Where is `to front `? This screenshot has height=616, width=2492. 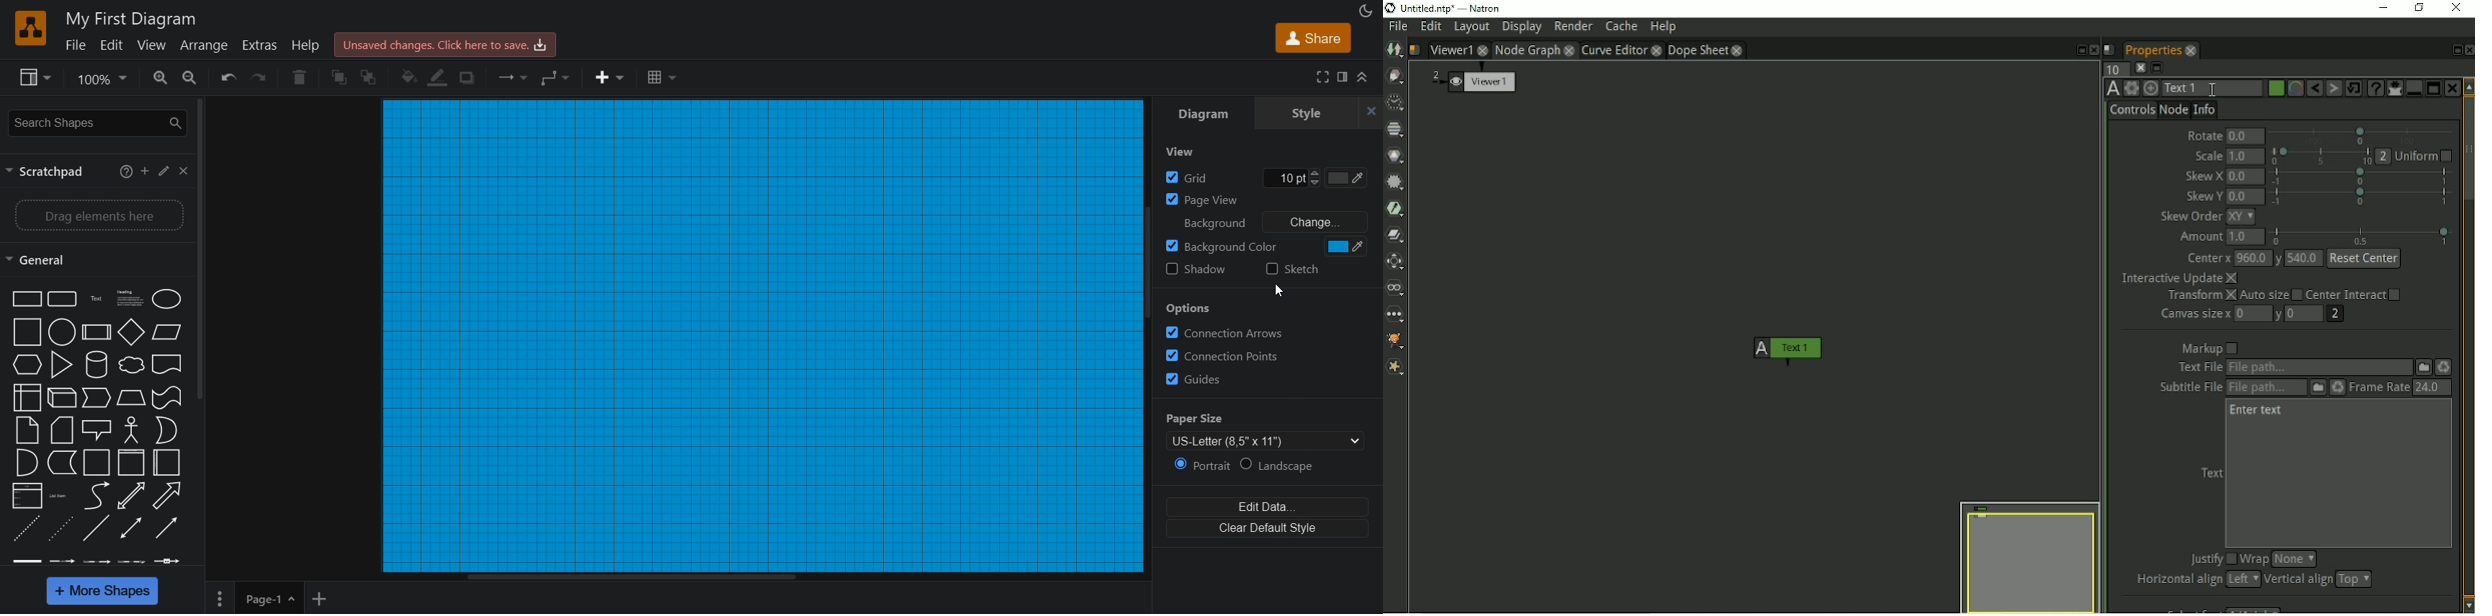 to front  is located at coordinates (339, 77).